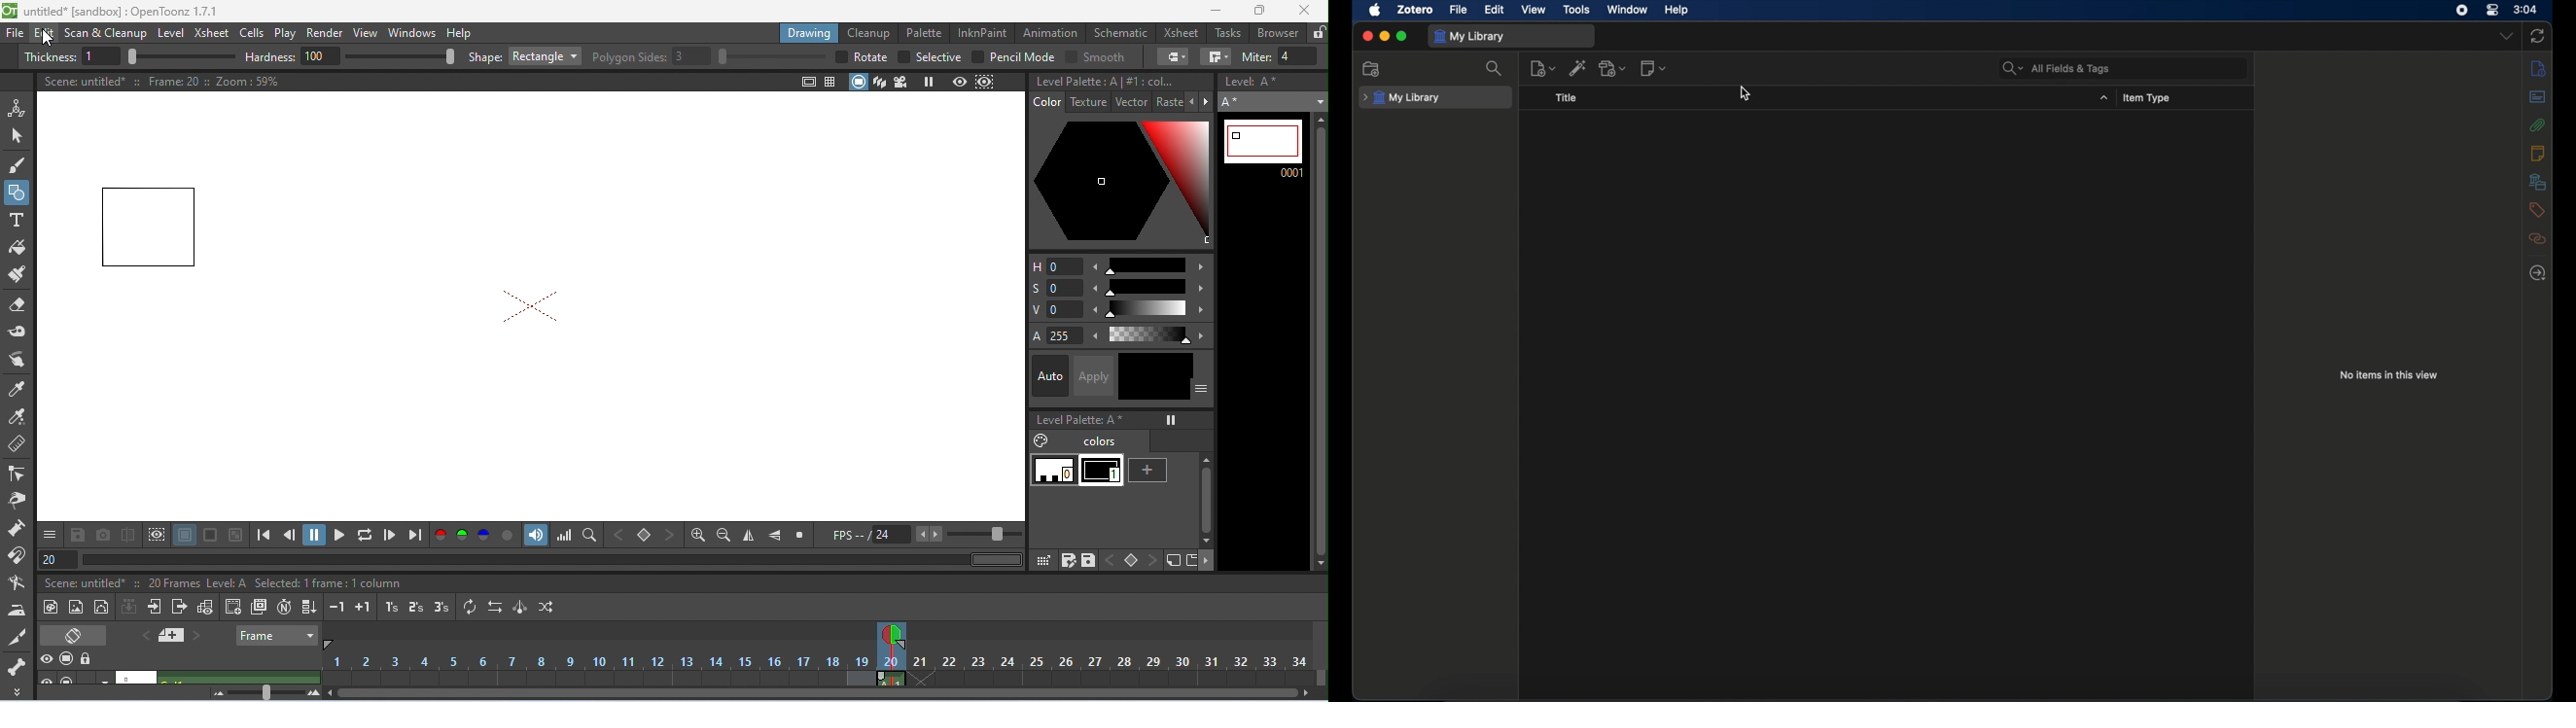  What do you see at coordinates (16, 107) in the screenshot?
I see `animate` at bounding box center [16, 107].